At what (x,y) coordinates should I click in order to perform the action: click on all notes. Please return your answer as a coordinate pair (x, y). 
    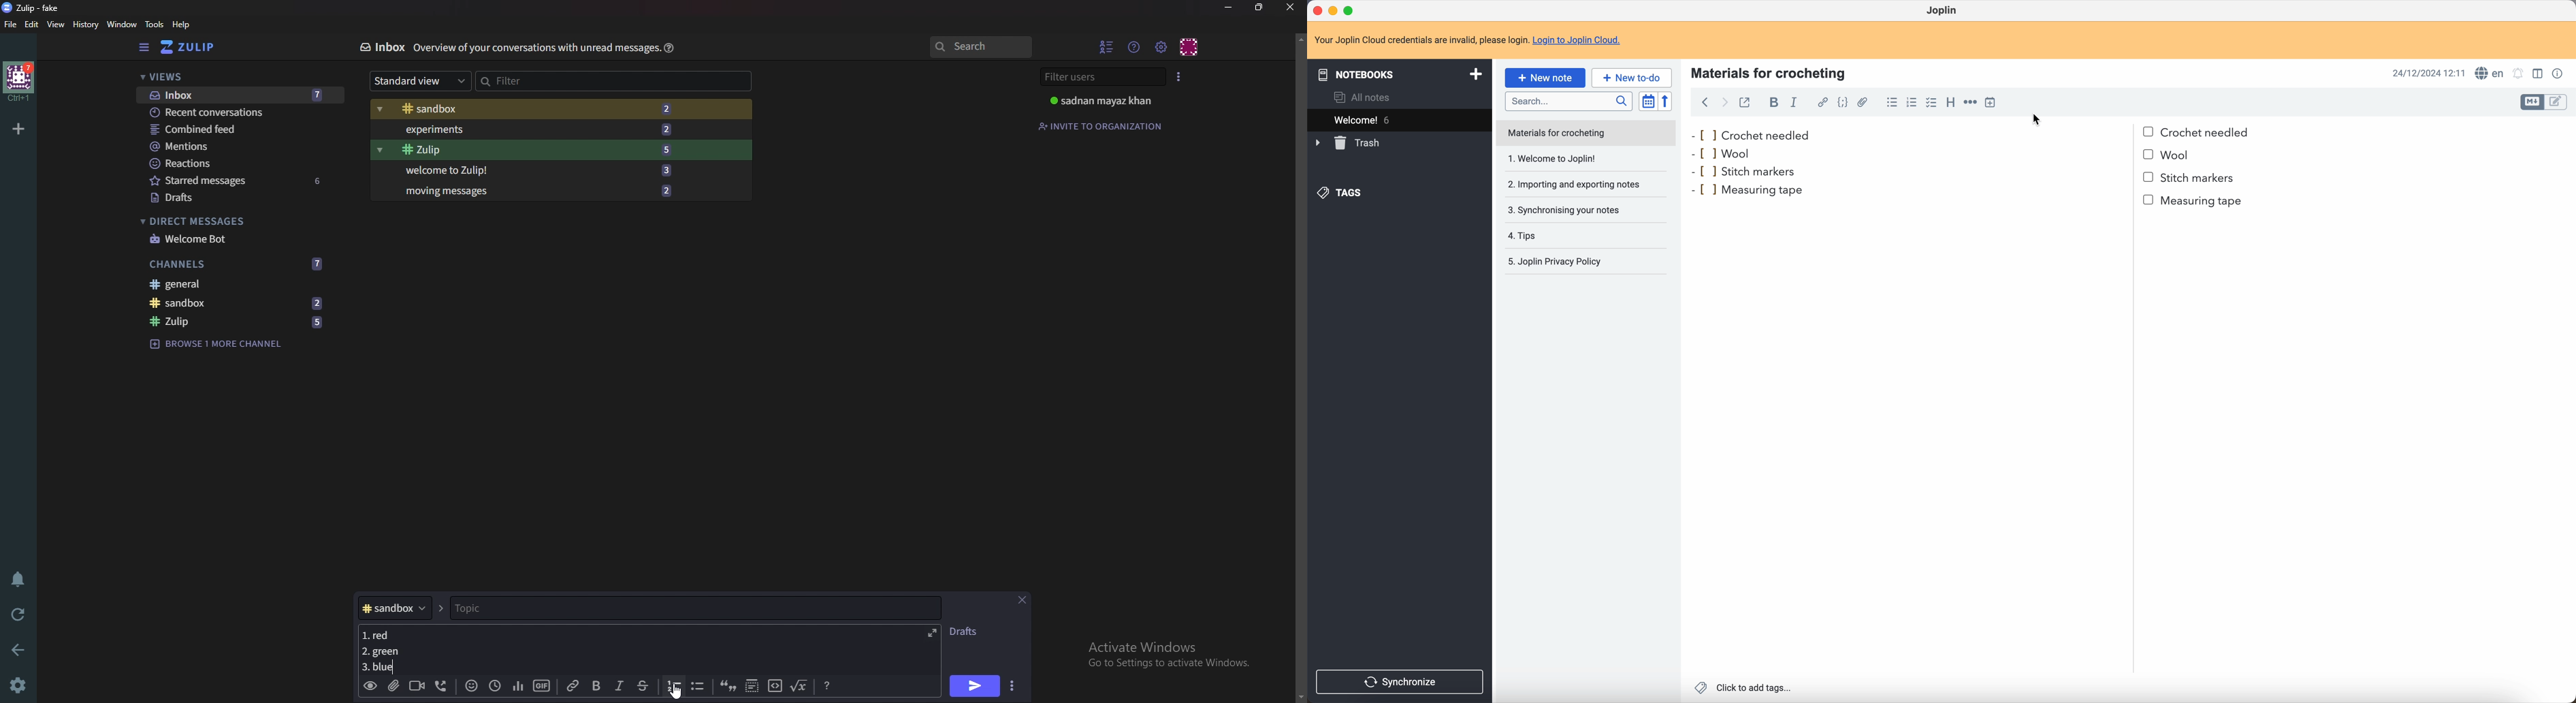
    Looking at the image, I should click on (1365, 97).